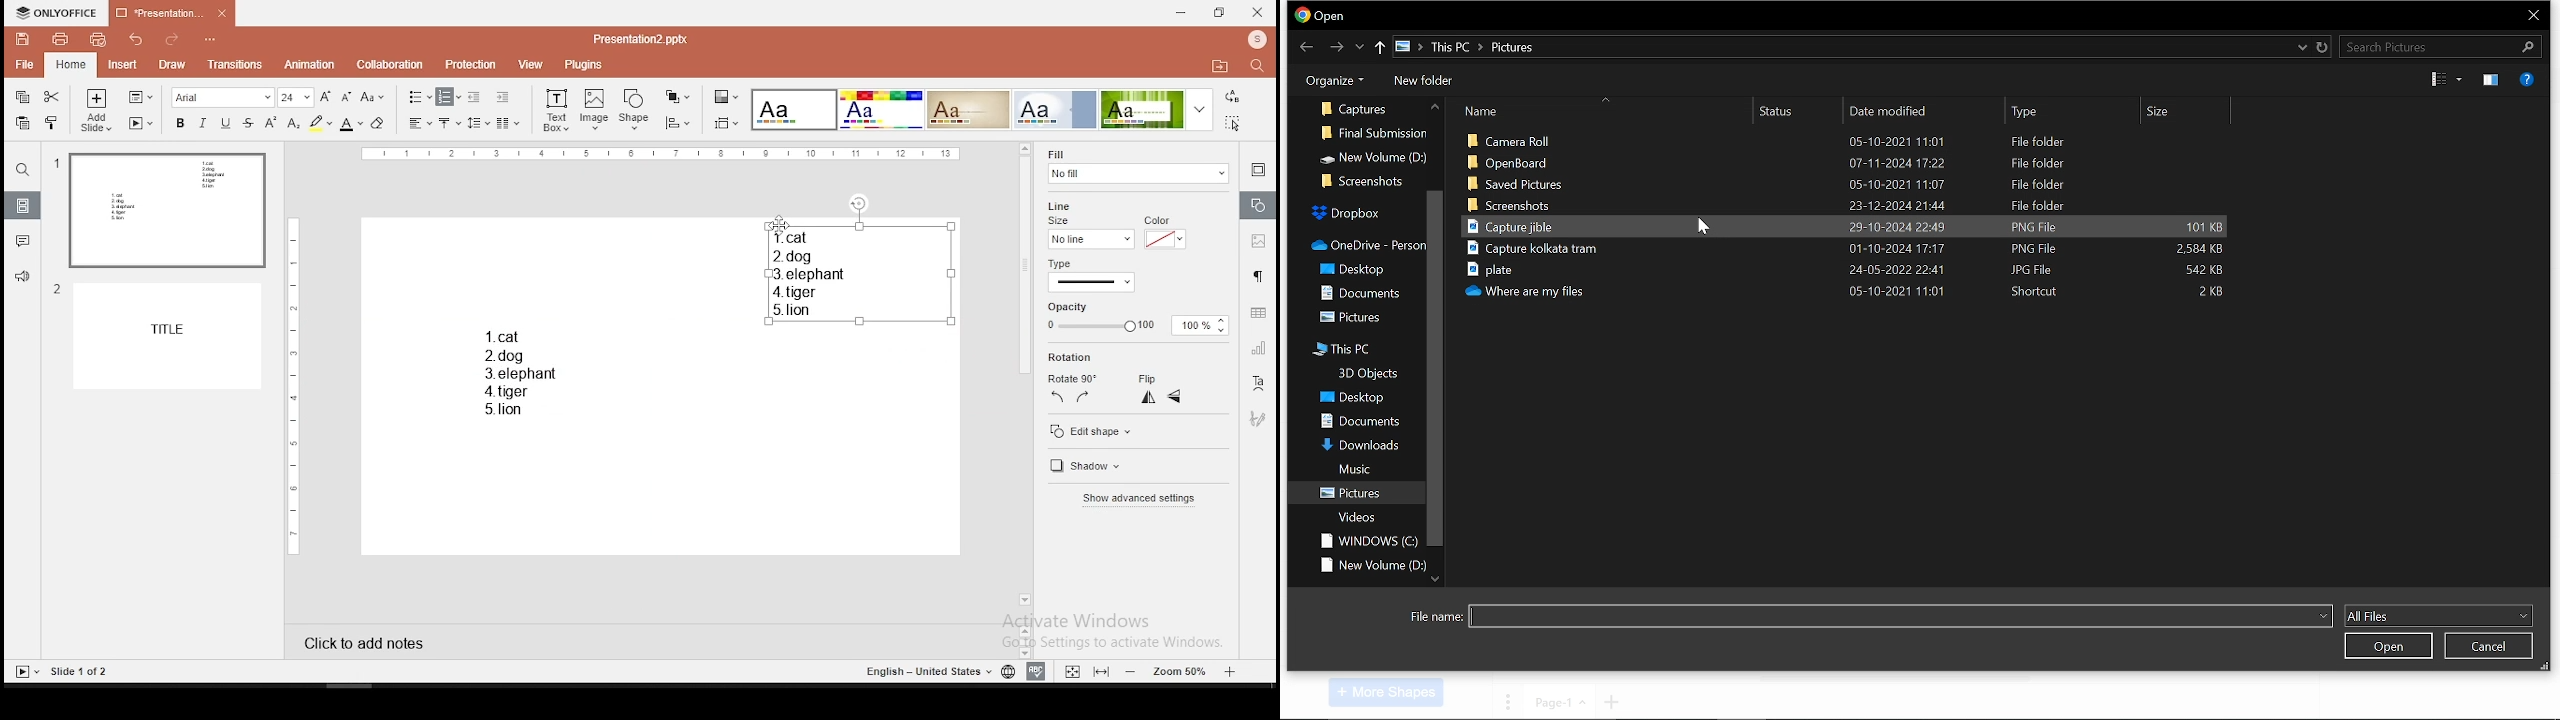 The width and height of the screenshot is (2576, 728). Describe the element at coordinates (1256, 313) in the screenshot. I see `table settings` at that location.